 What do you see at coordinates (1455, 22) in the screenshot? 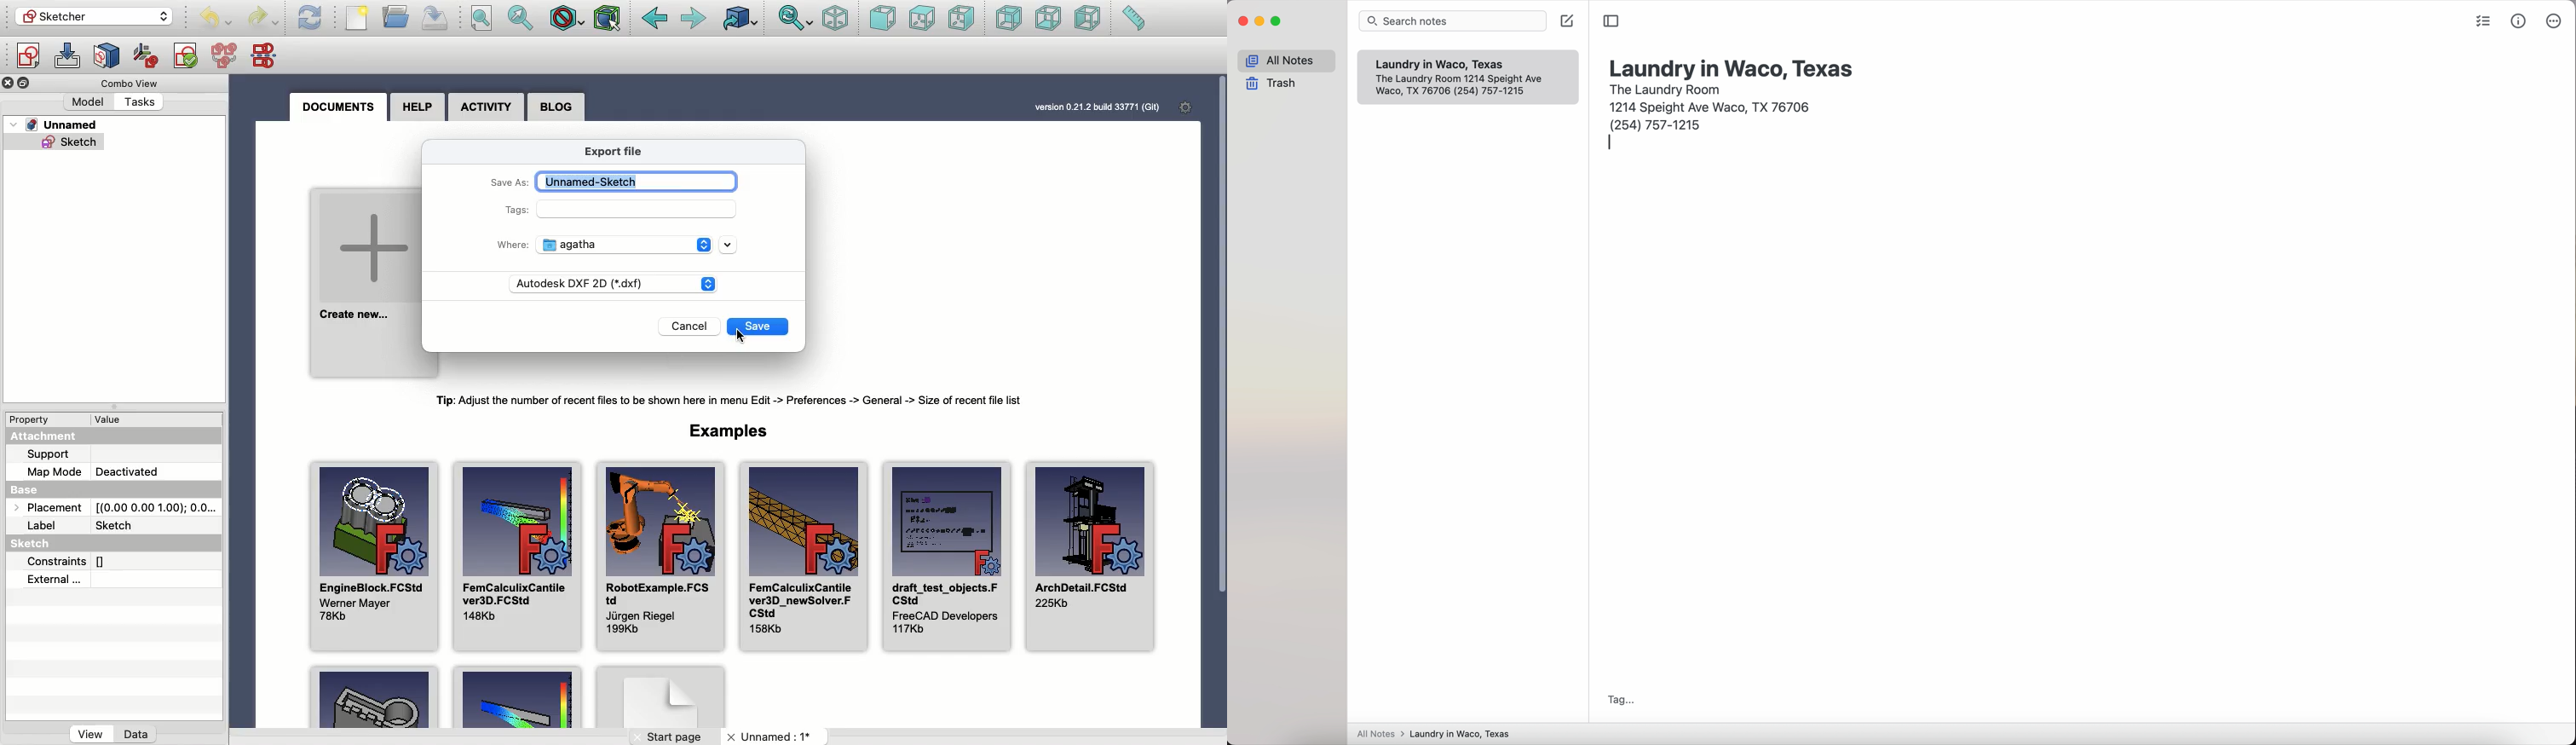
I see `search bar` at bounding box center [1455, 22].